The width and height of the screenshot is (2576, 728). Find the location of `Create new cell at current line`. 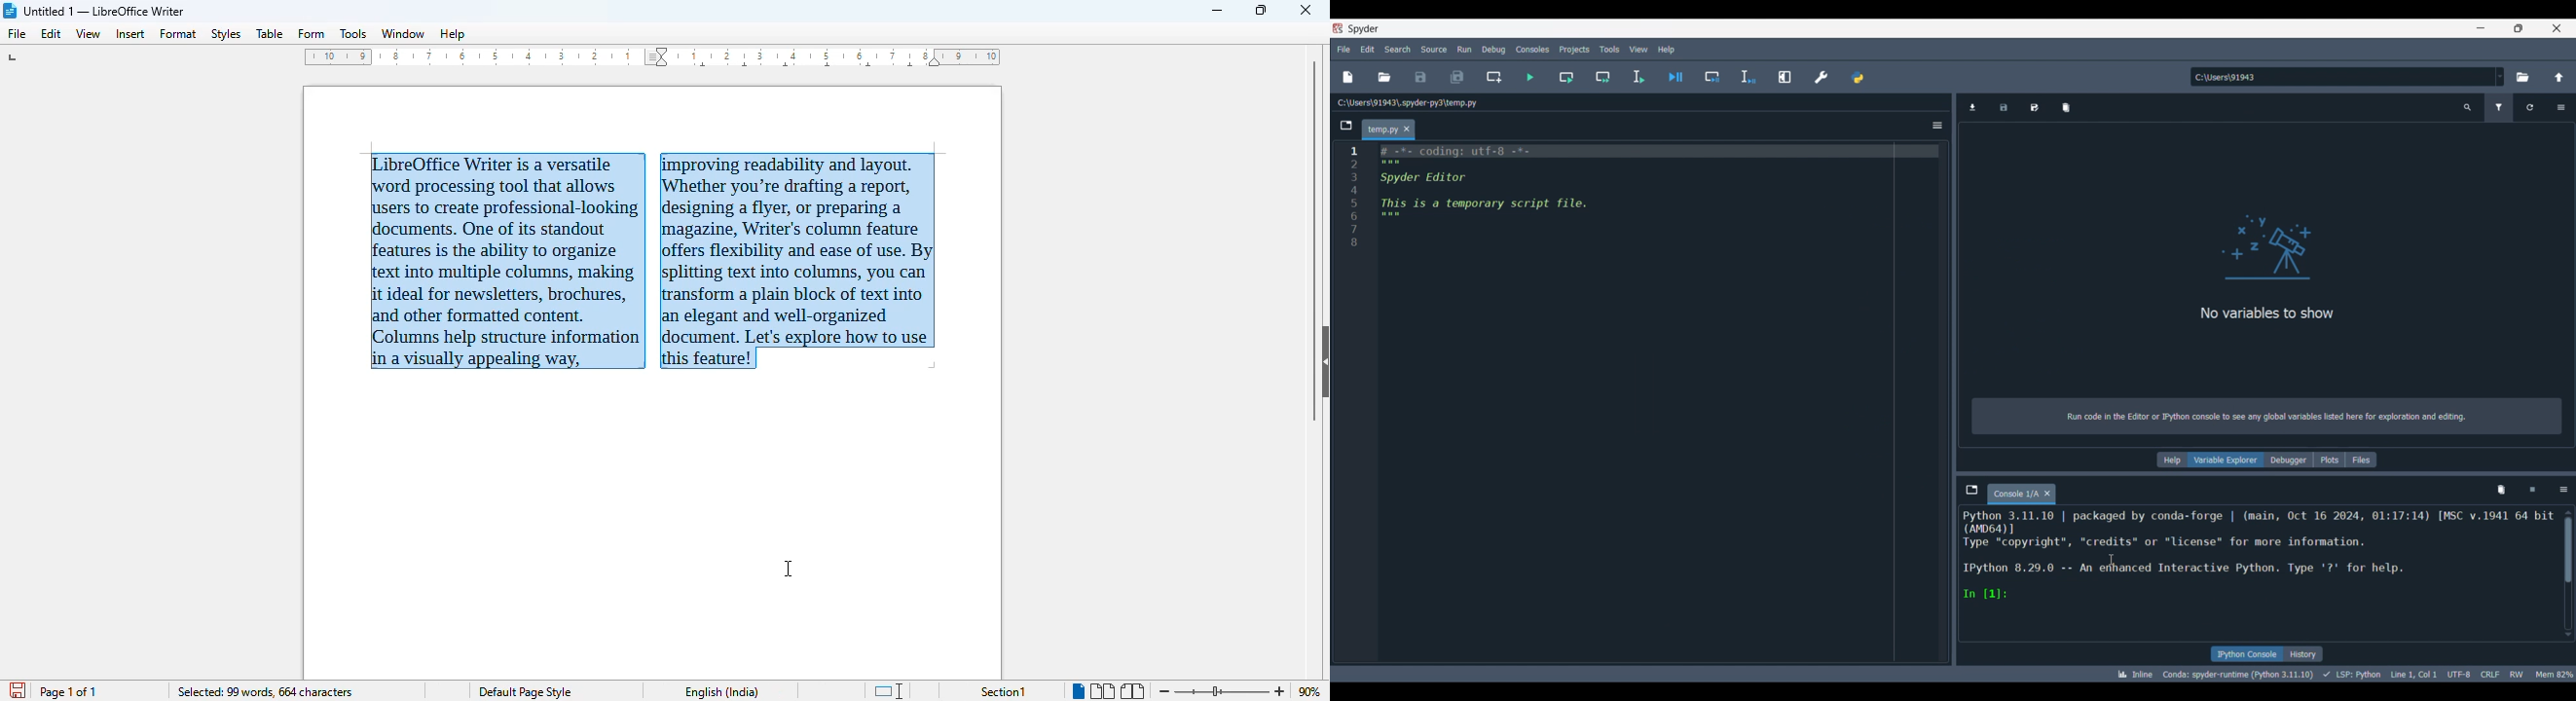

Create new cell at current line is located at coordinates (1494, 77).